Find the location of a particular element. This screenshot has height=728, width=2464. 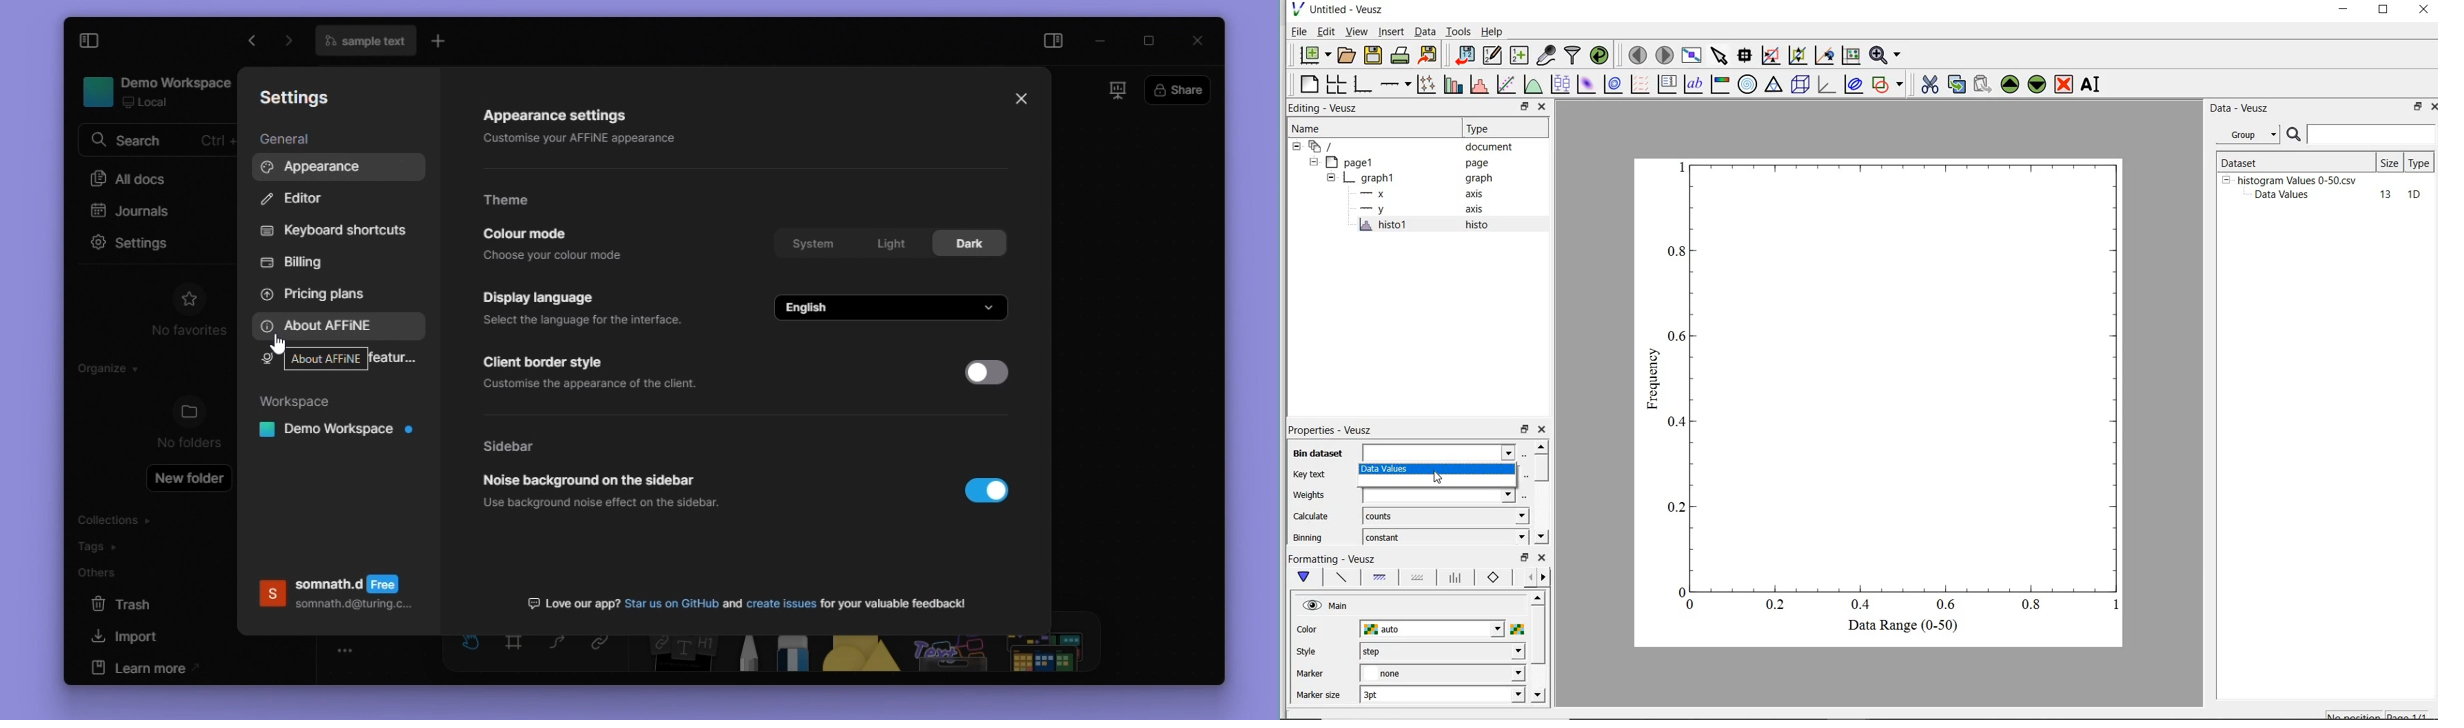

no favorites is located at coordinates (178, 333).